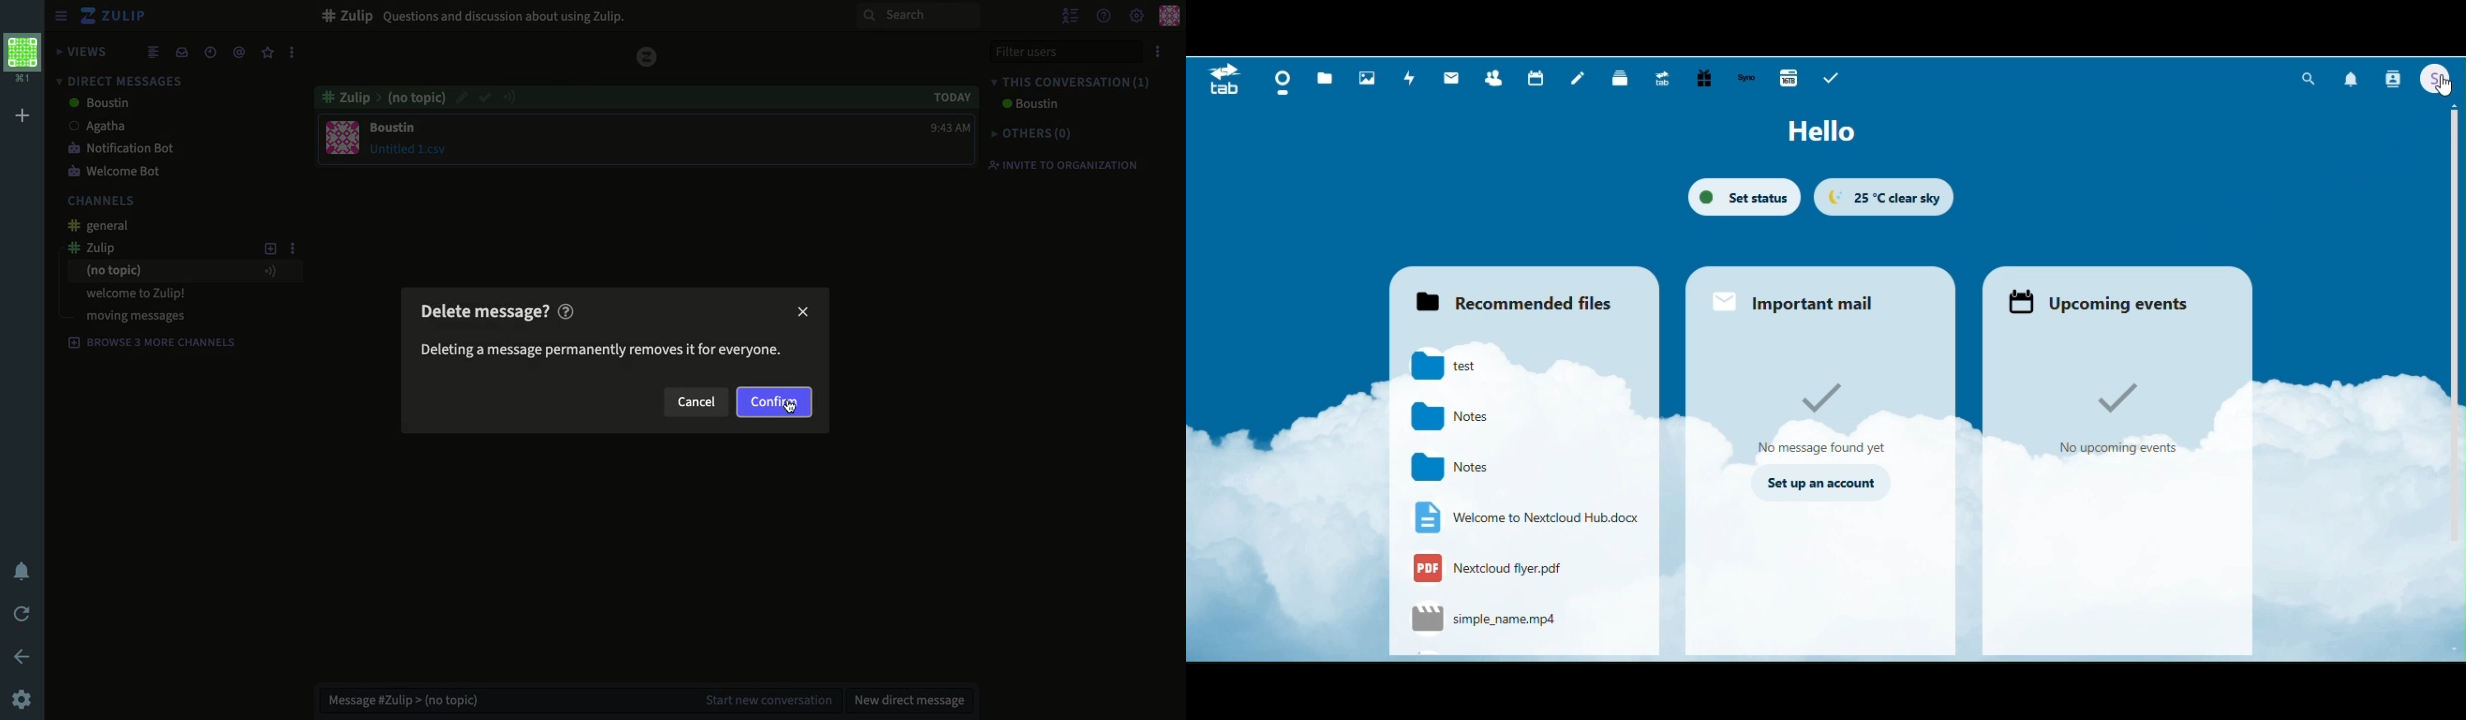 The height and width of the screenshot is (728, 2492). Describe the element at coordinates (1749, 79) in the screenshot. I see `Synology` at that location.